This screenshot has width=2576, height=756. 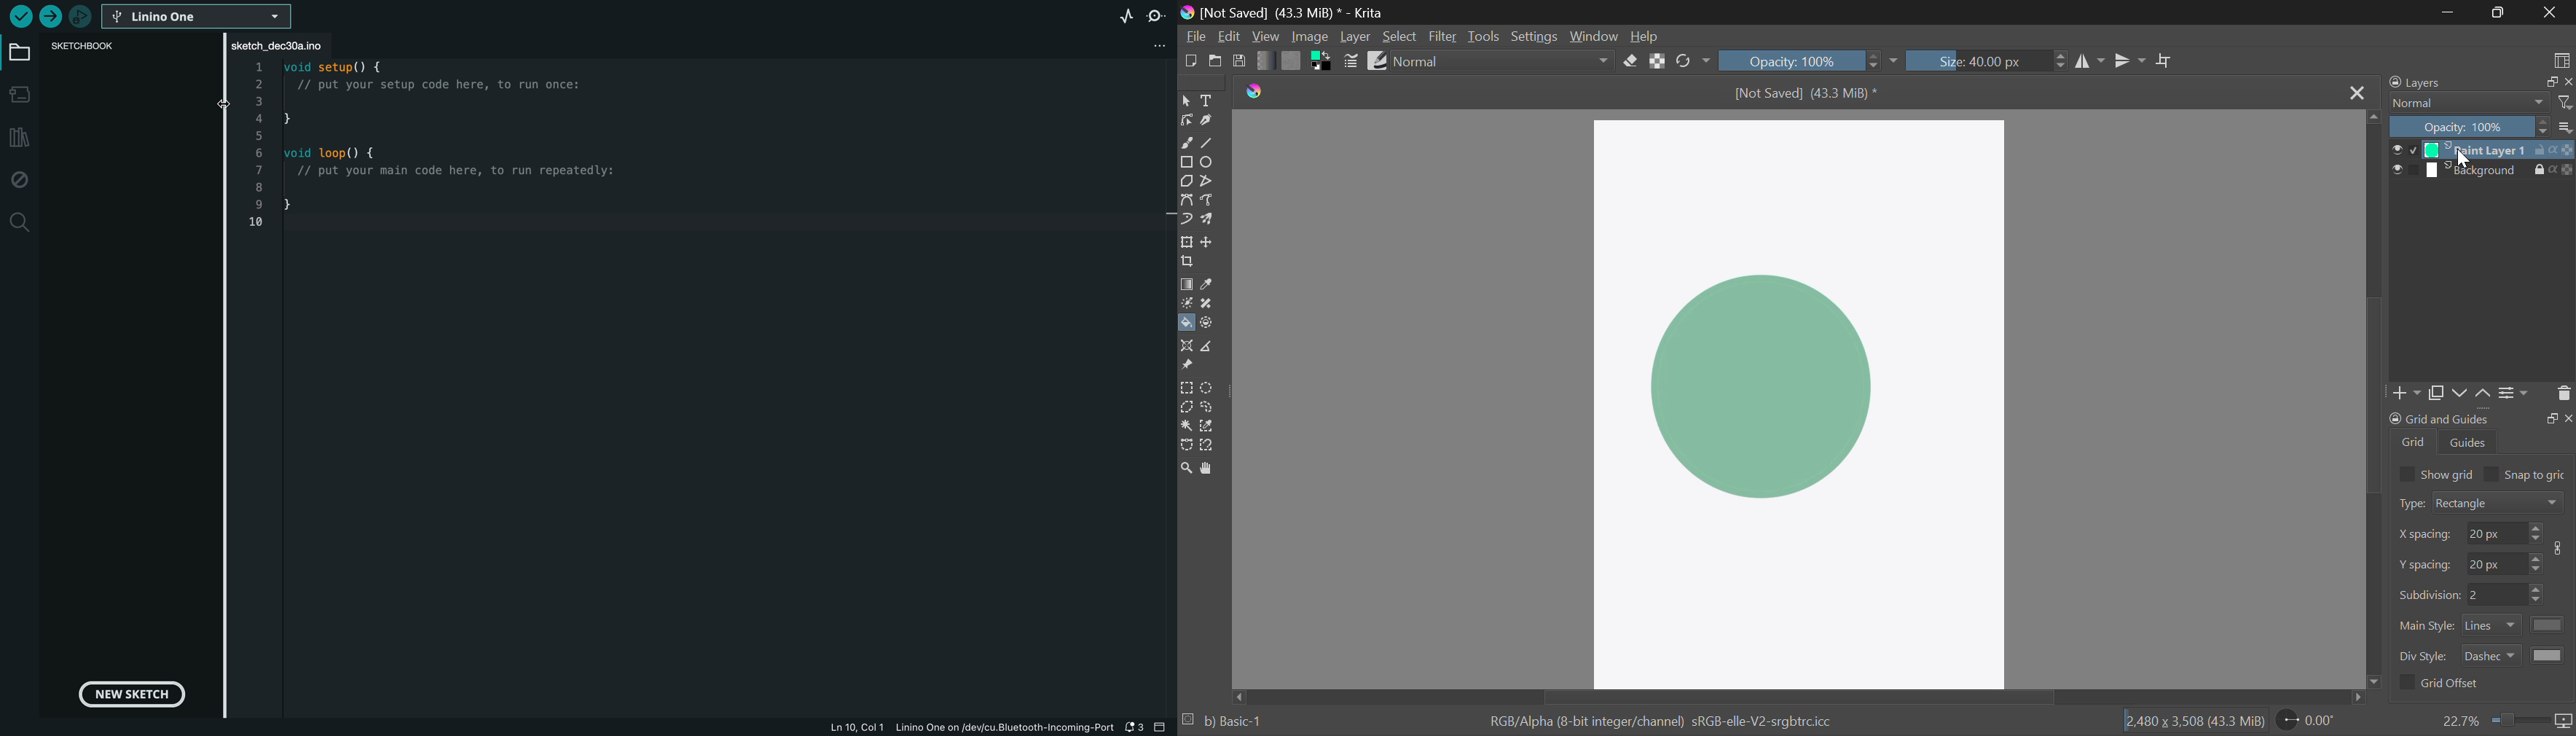 What do you see at coordinates (1356, 38) in the screenshot?
I see `Layer` at bounding box center [1356, 38].